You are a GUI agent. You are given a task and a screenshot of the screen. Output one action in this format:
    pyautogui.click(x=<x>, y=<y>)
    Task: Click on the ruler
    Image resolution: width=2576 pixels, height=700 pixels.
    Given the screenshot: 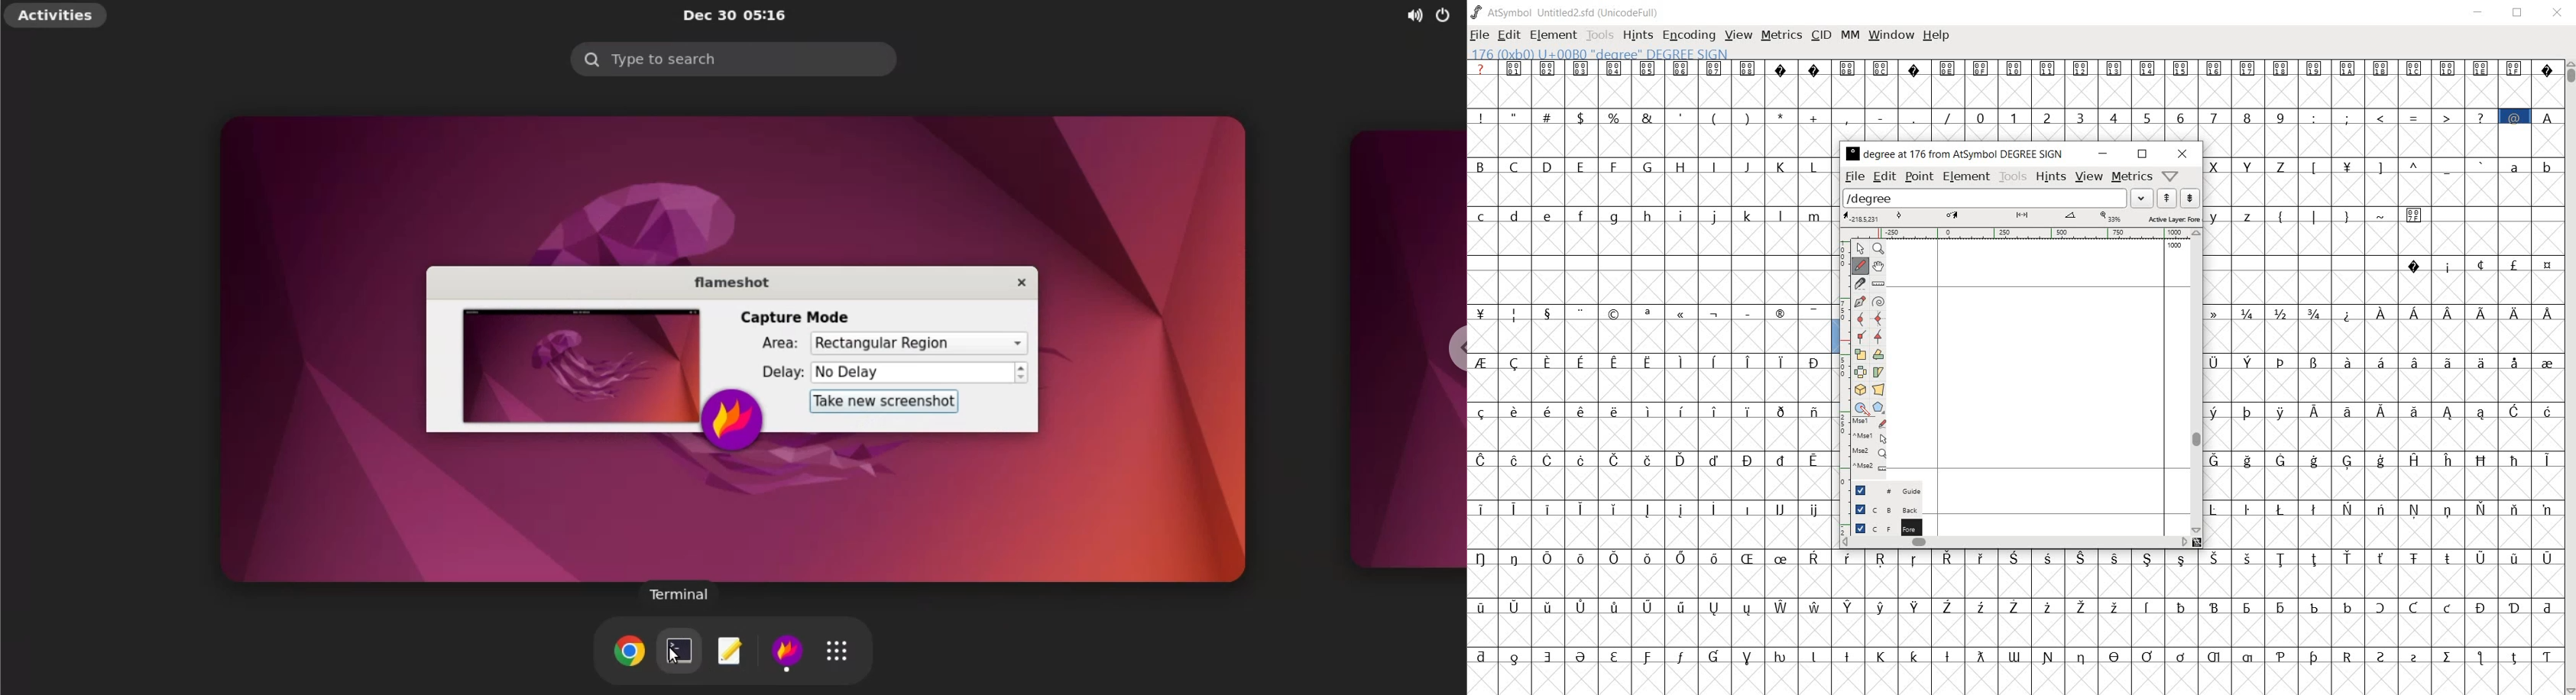 What is the action you would take?
    pyautogui.click(x=2014, y=234)
    